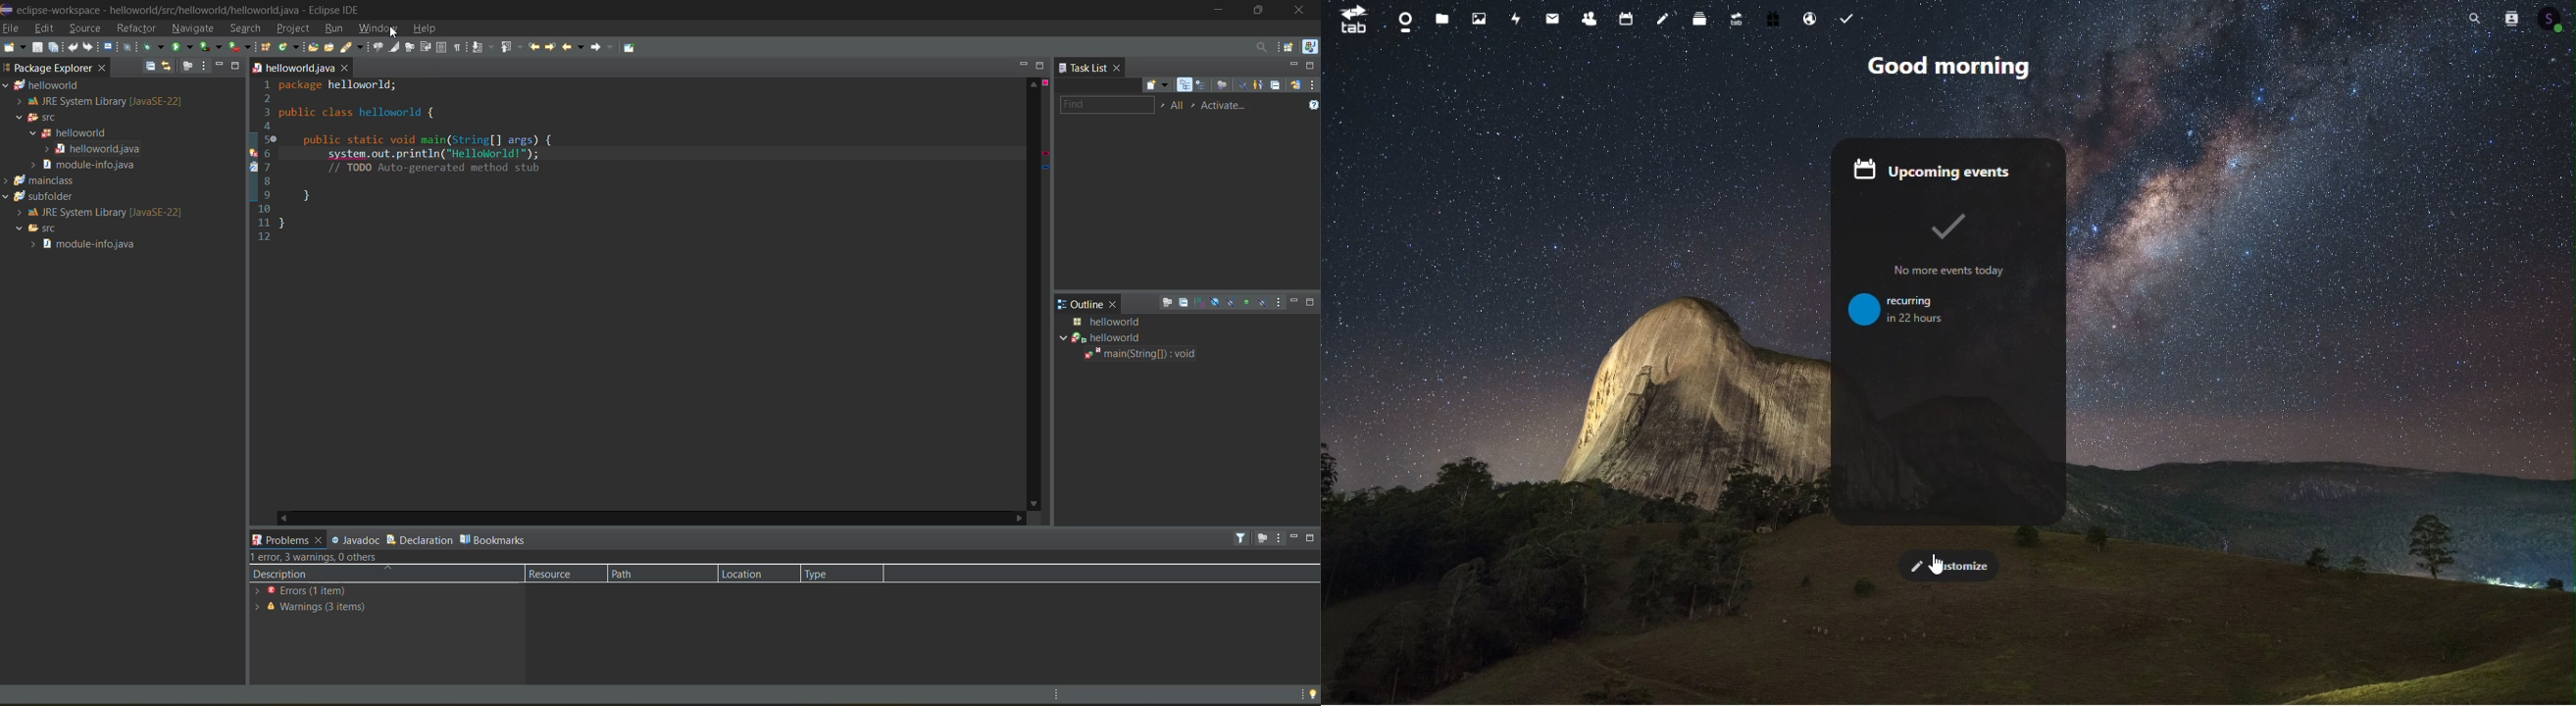  What do you see at coordinates (1552, 16) in the screenshot?
I see `mail` at bounding box center [1552, 16].